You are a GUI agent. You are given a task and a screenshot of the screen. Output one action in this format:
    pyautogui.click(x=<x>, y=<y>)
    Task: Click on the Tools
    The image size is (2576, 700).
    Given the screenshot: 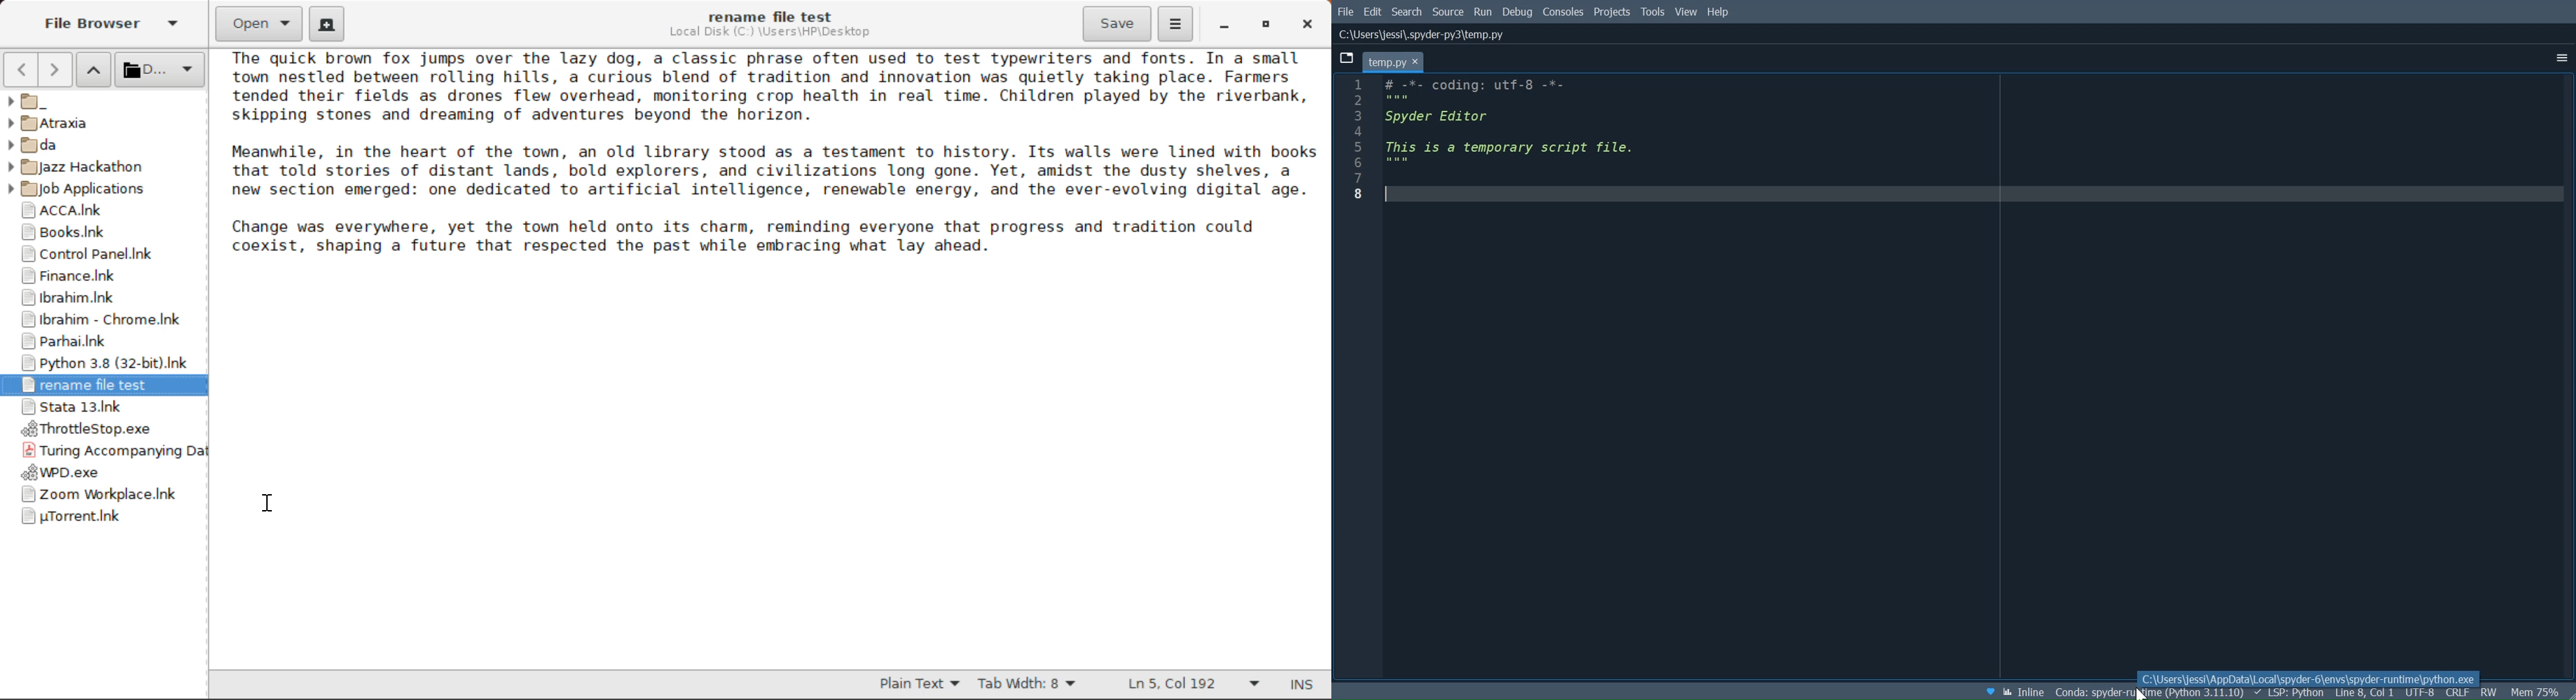 What is the action you would take?
    pyautogui.click(x=1653, y=12)
    